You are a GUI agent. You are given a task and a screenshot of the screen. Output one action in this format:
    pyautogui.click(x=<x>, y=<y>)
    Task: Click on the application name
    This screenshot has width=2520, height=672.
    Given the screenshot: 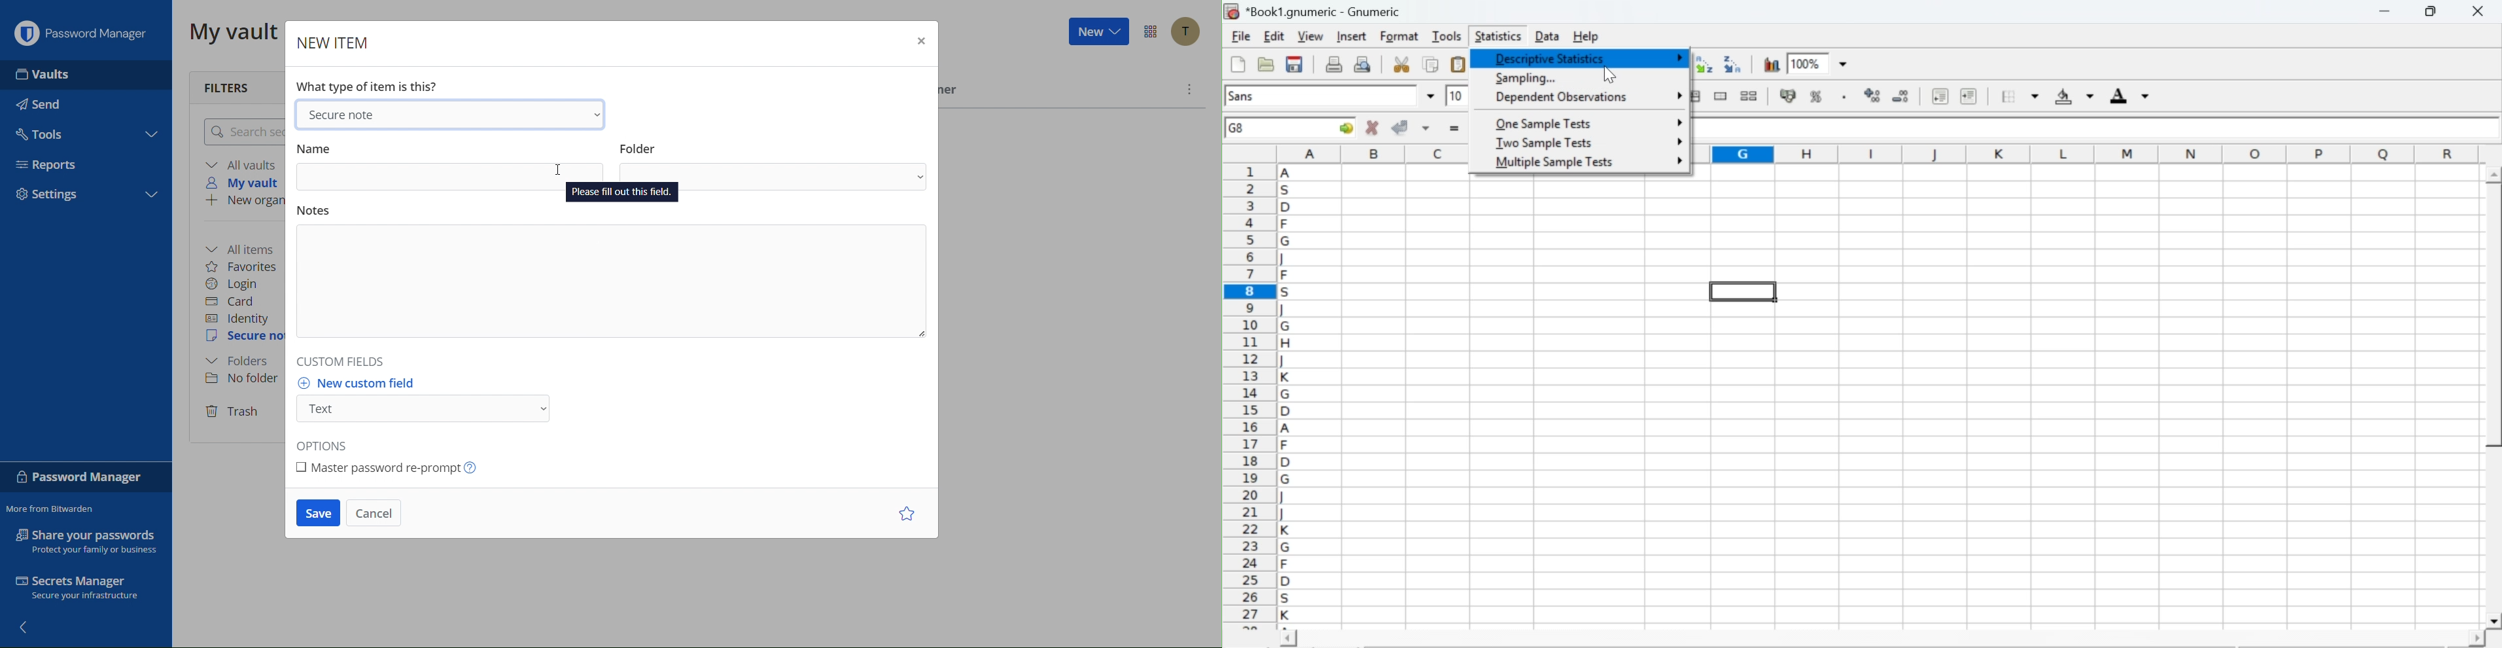 What is the action you would take?
    pyautogui.click(x=1316, y=9)
    